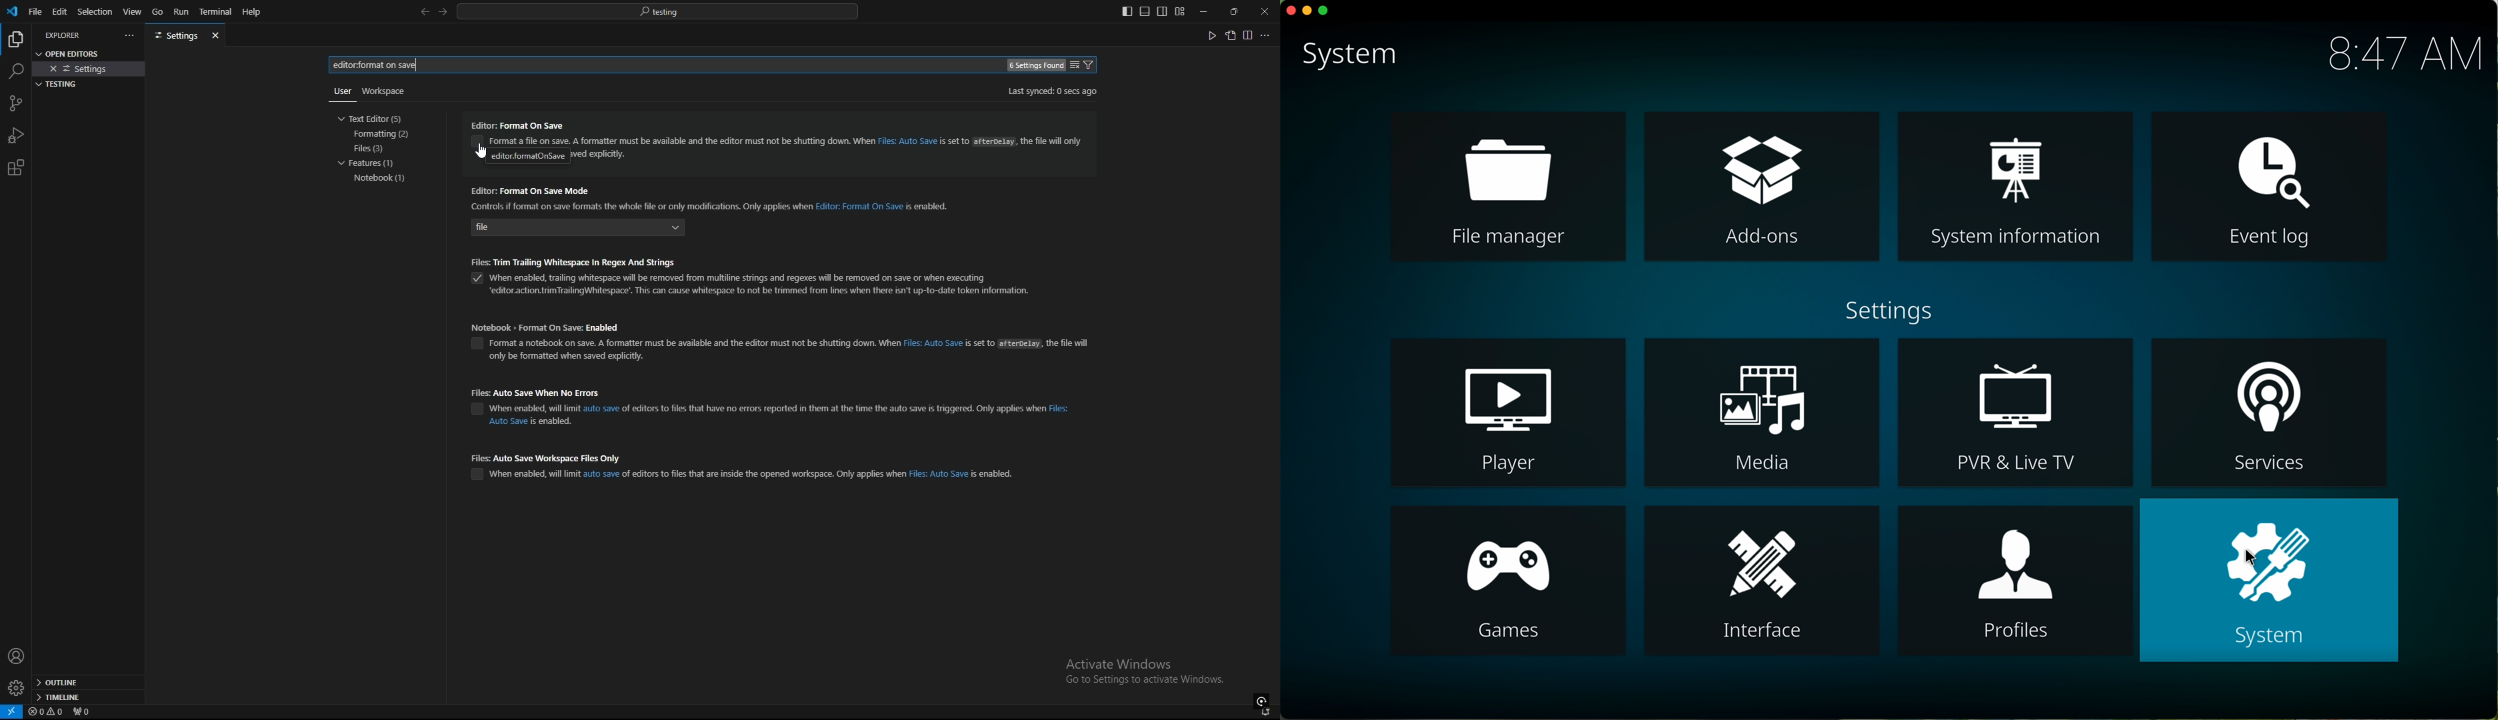  I want to click on settings, so click(90, 69).